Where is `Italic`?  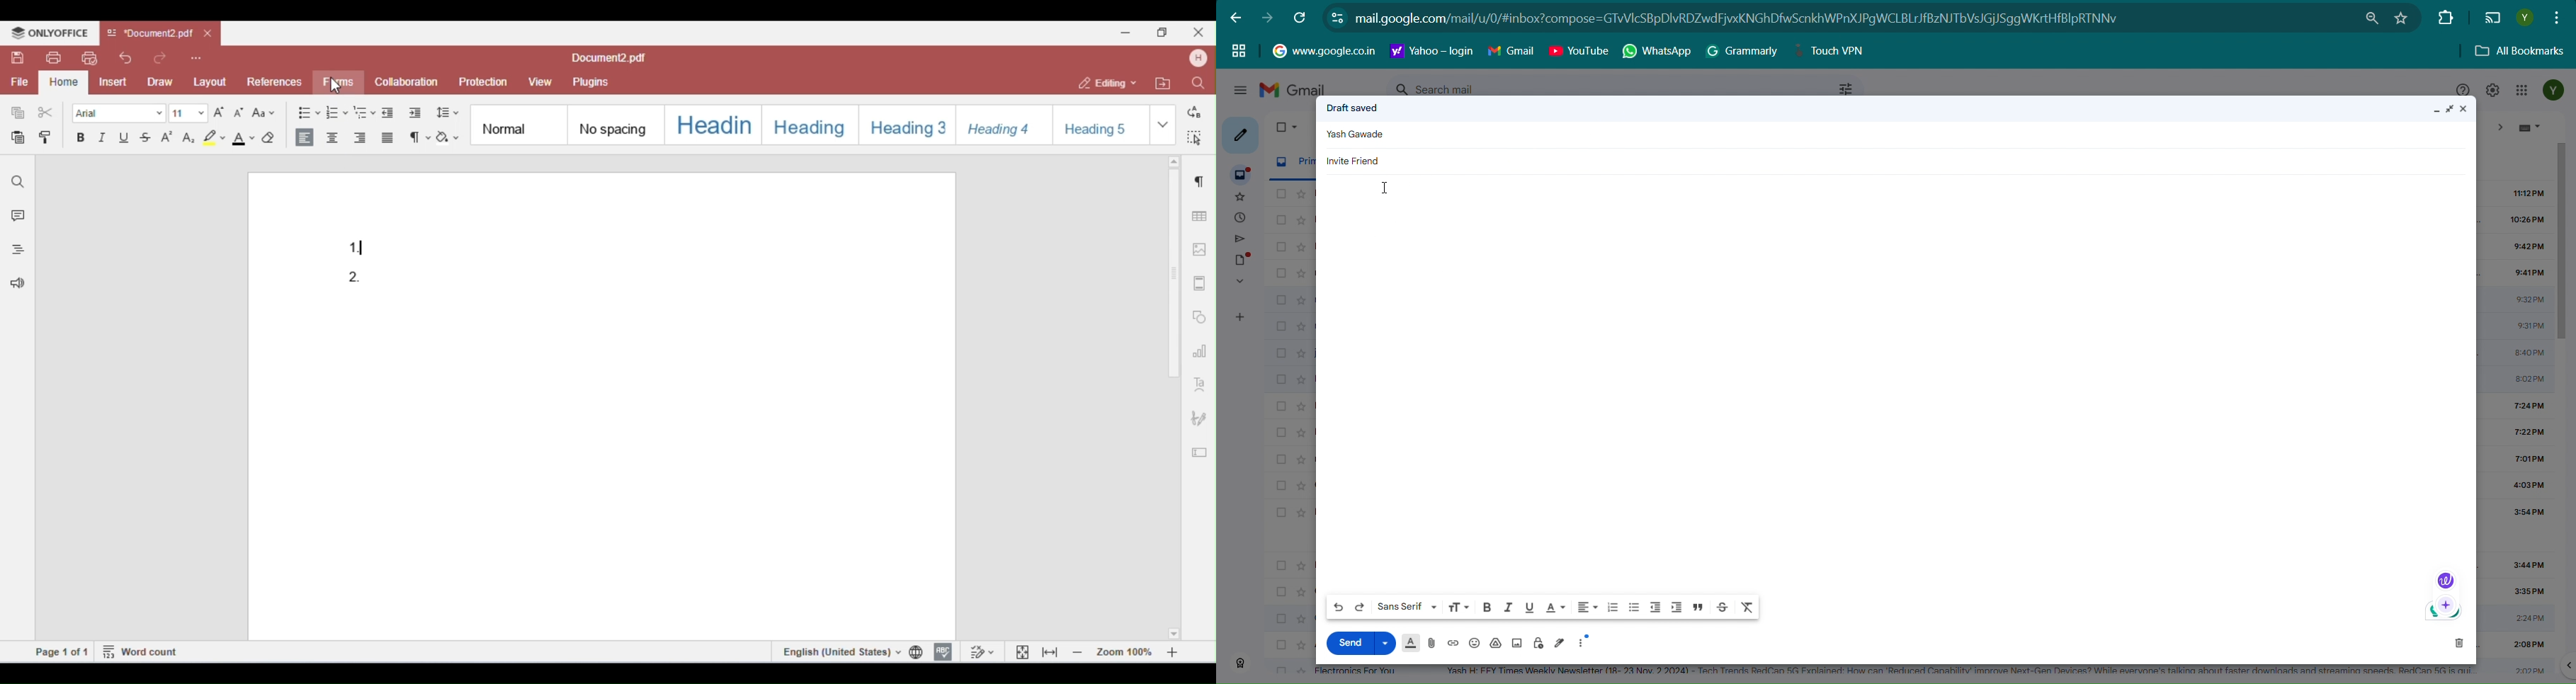
Italic is located at coordinates (1507, 606).